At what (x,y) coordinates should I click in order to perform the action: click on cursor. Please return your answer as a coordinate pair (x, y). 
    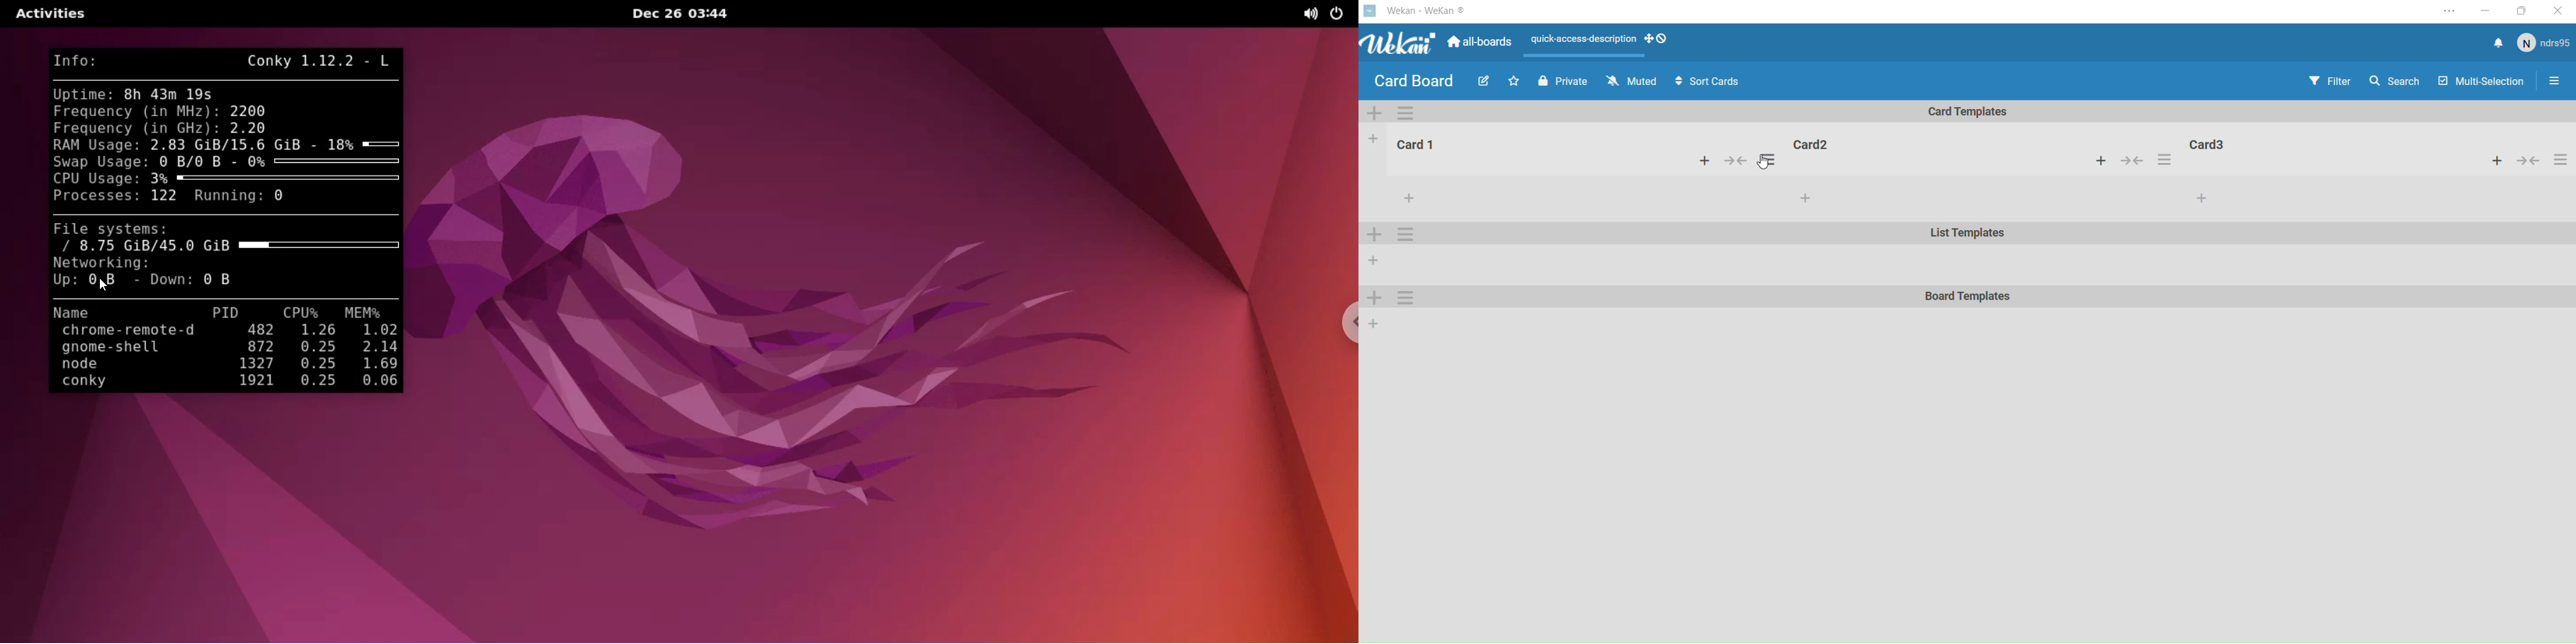
    Looking at the image, I should click on (1764, 164).